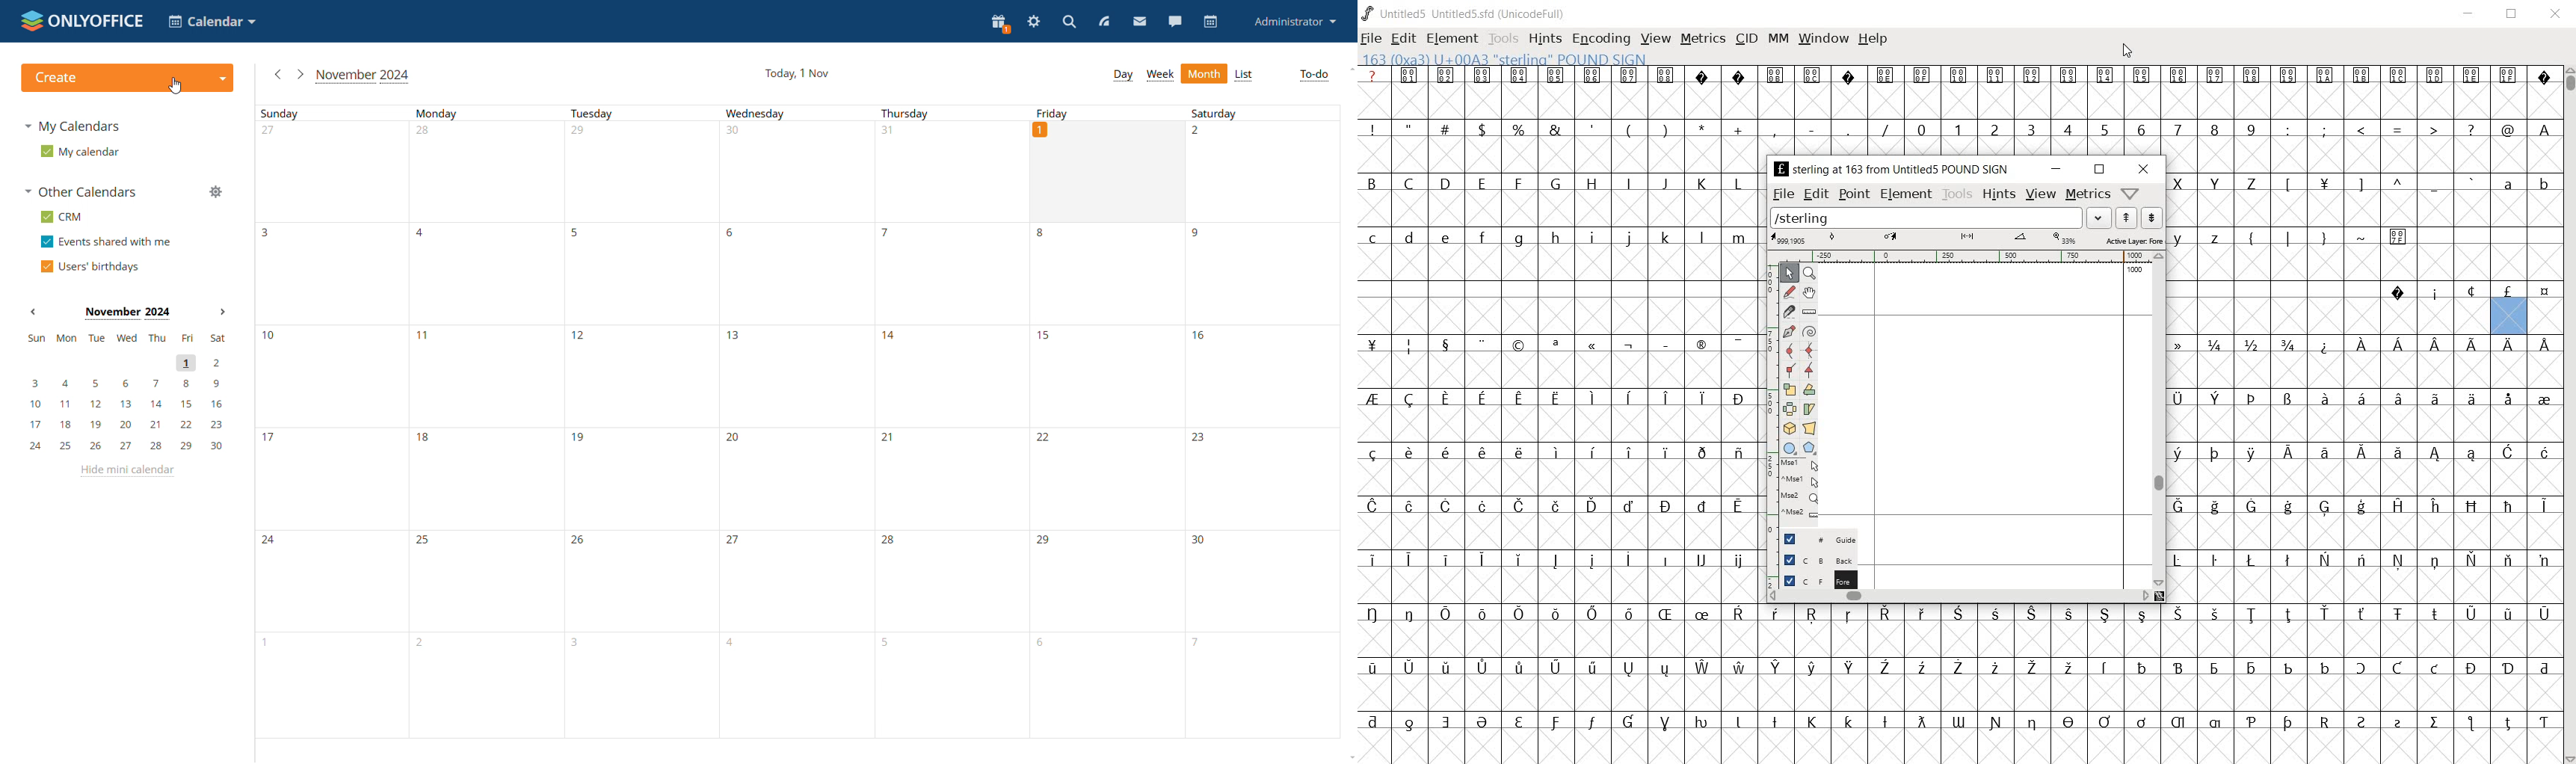  What do you see at coordinates (1628, 452) in the screenshot?
I see `Symbol` at bounding box center [1628, 452].